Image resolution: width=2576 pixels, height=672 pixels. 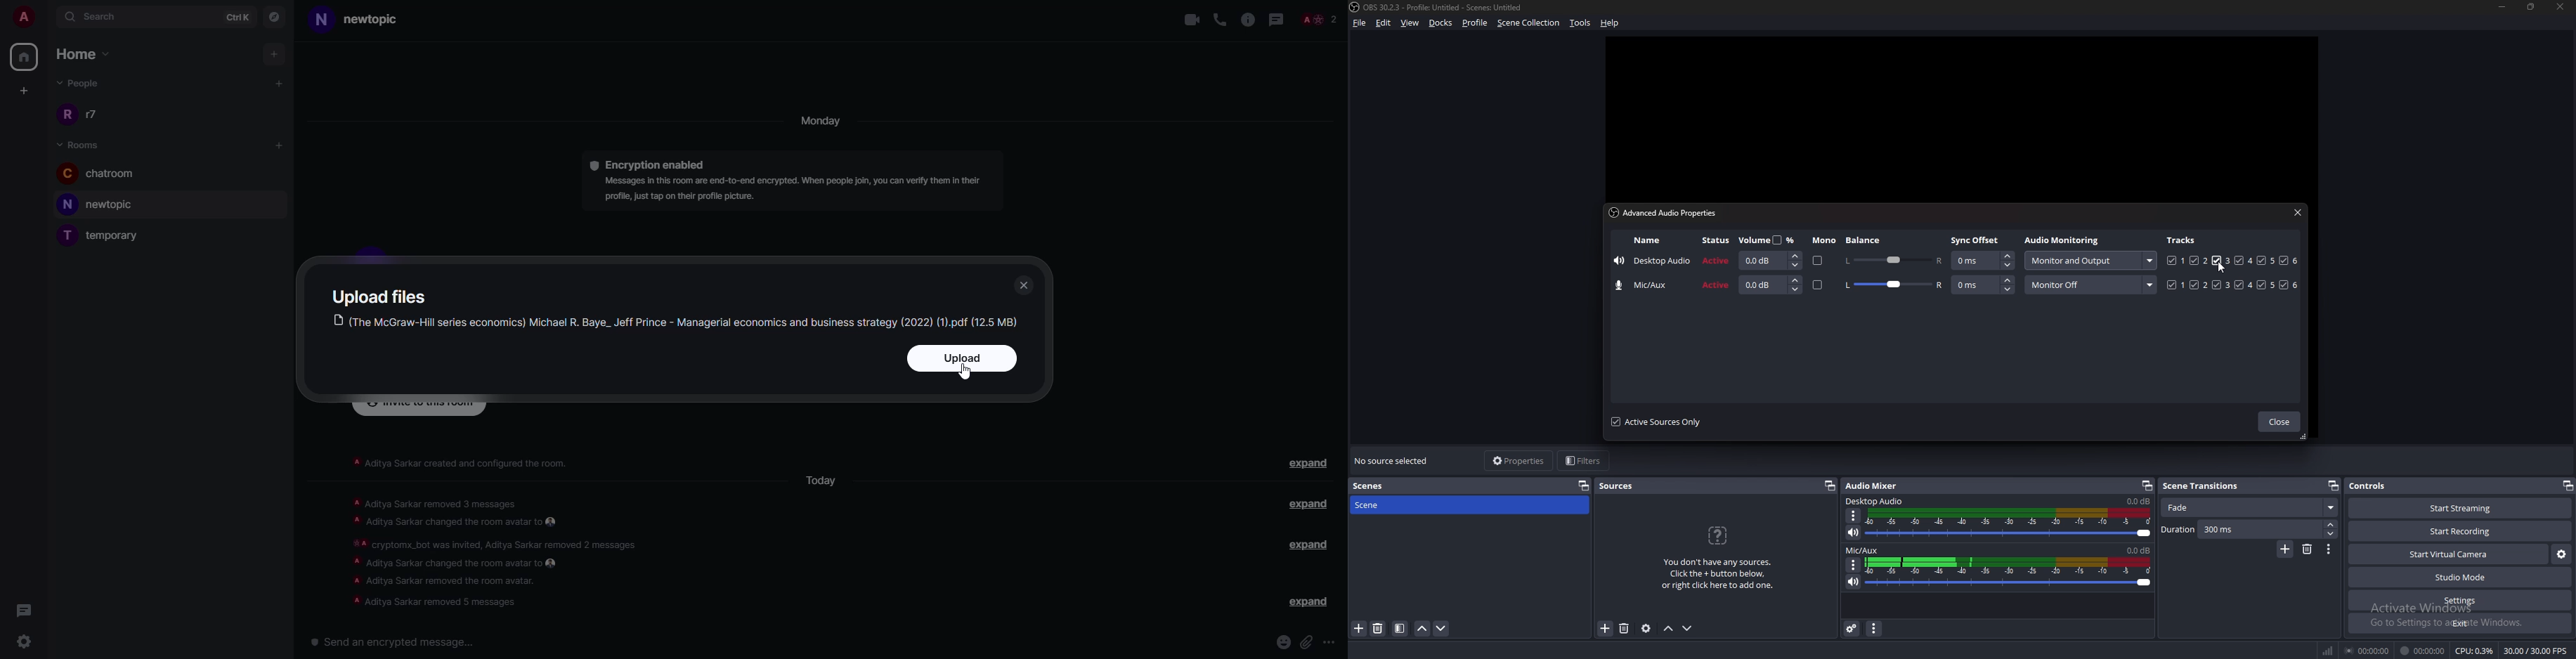 I want to click on audio monitoring, so click(x=2064, y=241).